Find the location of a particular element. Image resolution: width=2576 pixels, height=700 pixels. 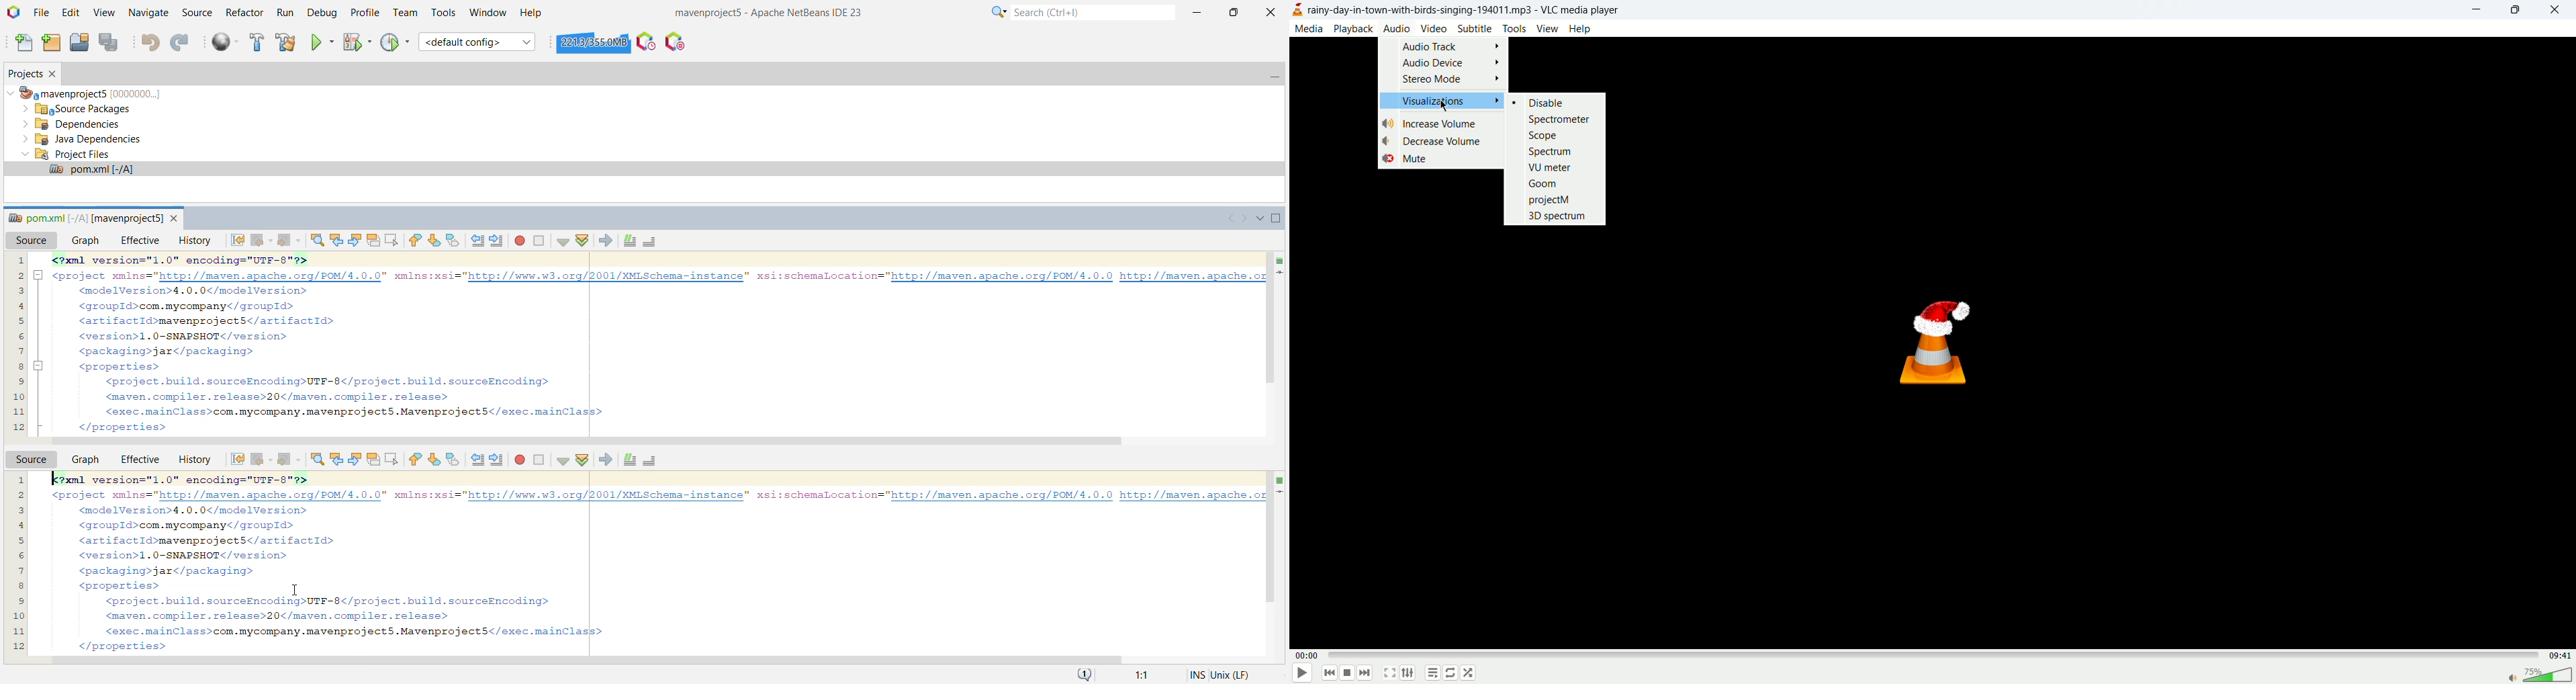

Disable is located at coordinates (1549, 104).